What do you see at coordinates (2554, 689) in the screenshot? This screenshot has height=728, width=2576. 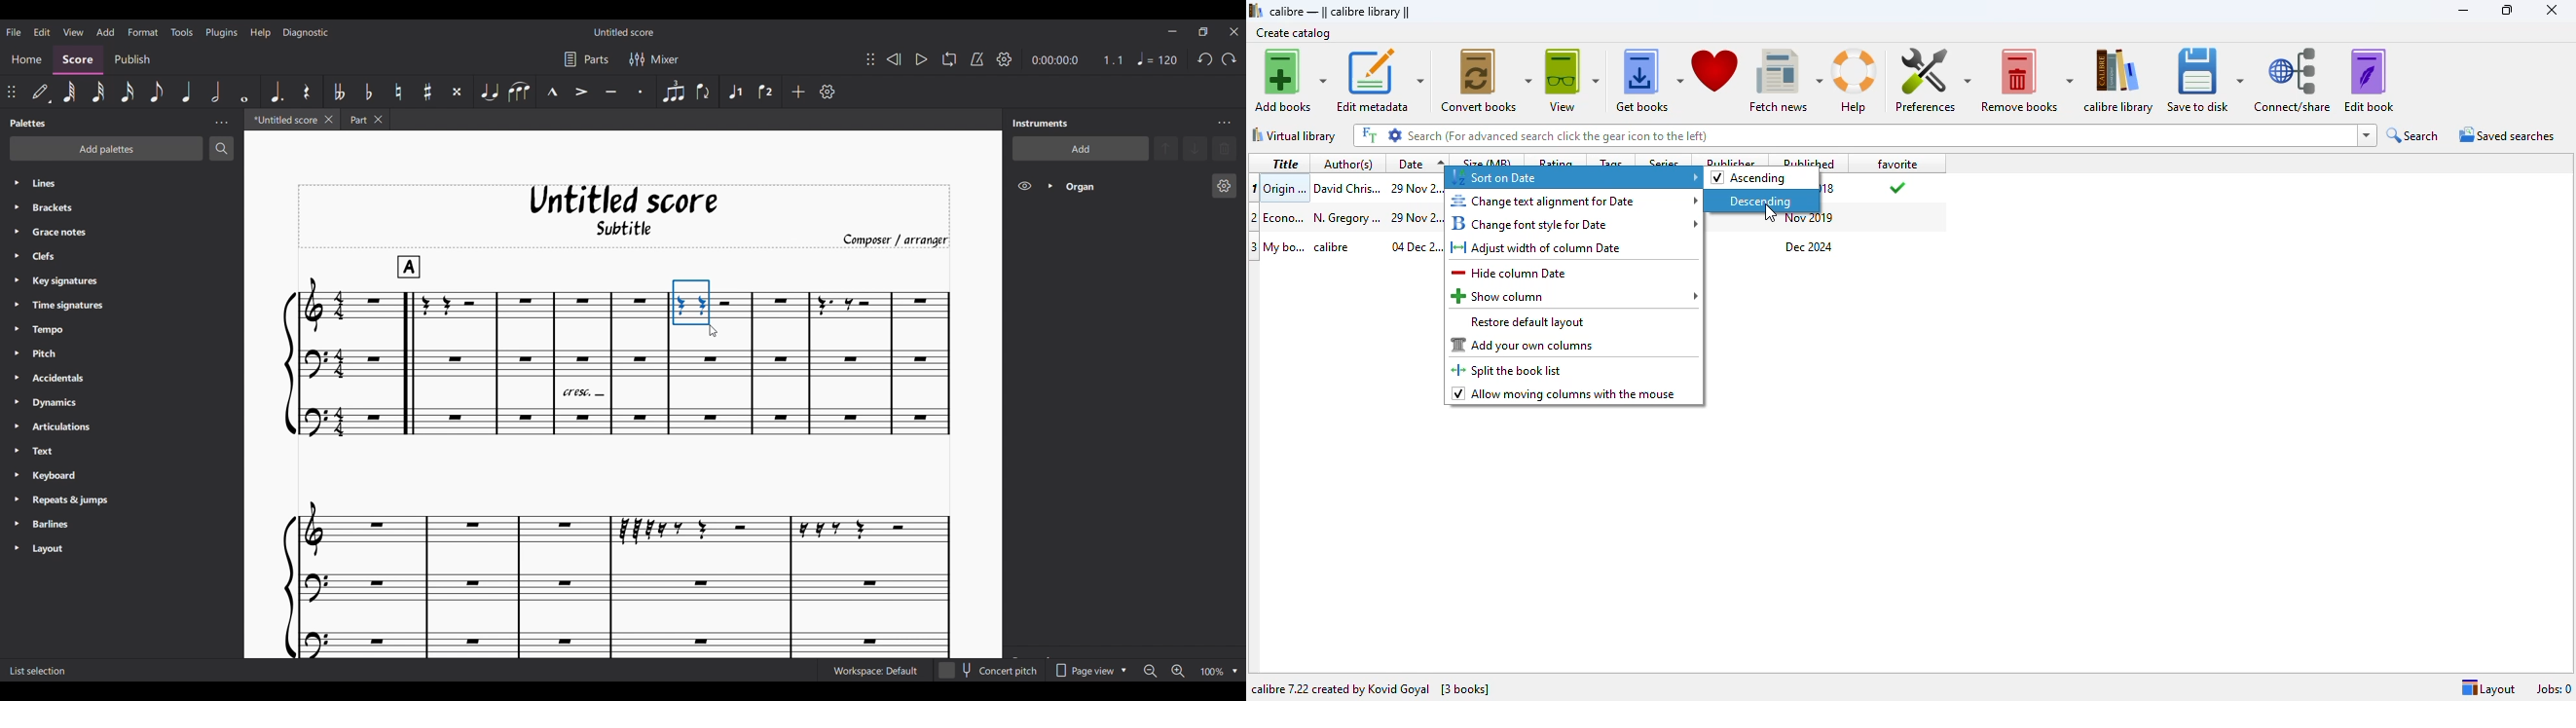 I see `jobs: 0` at bounding box center [2554, 689].